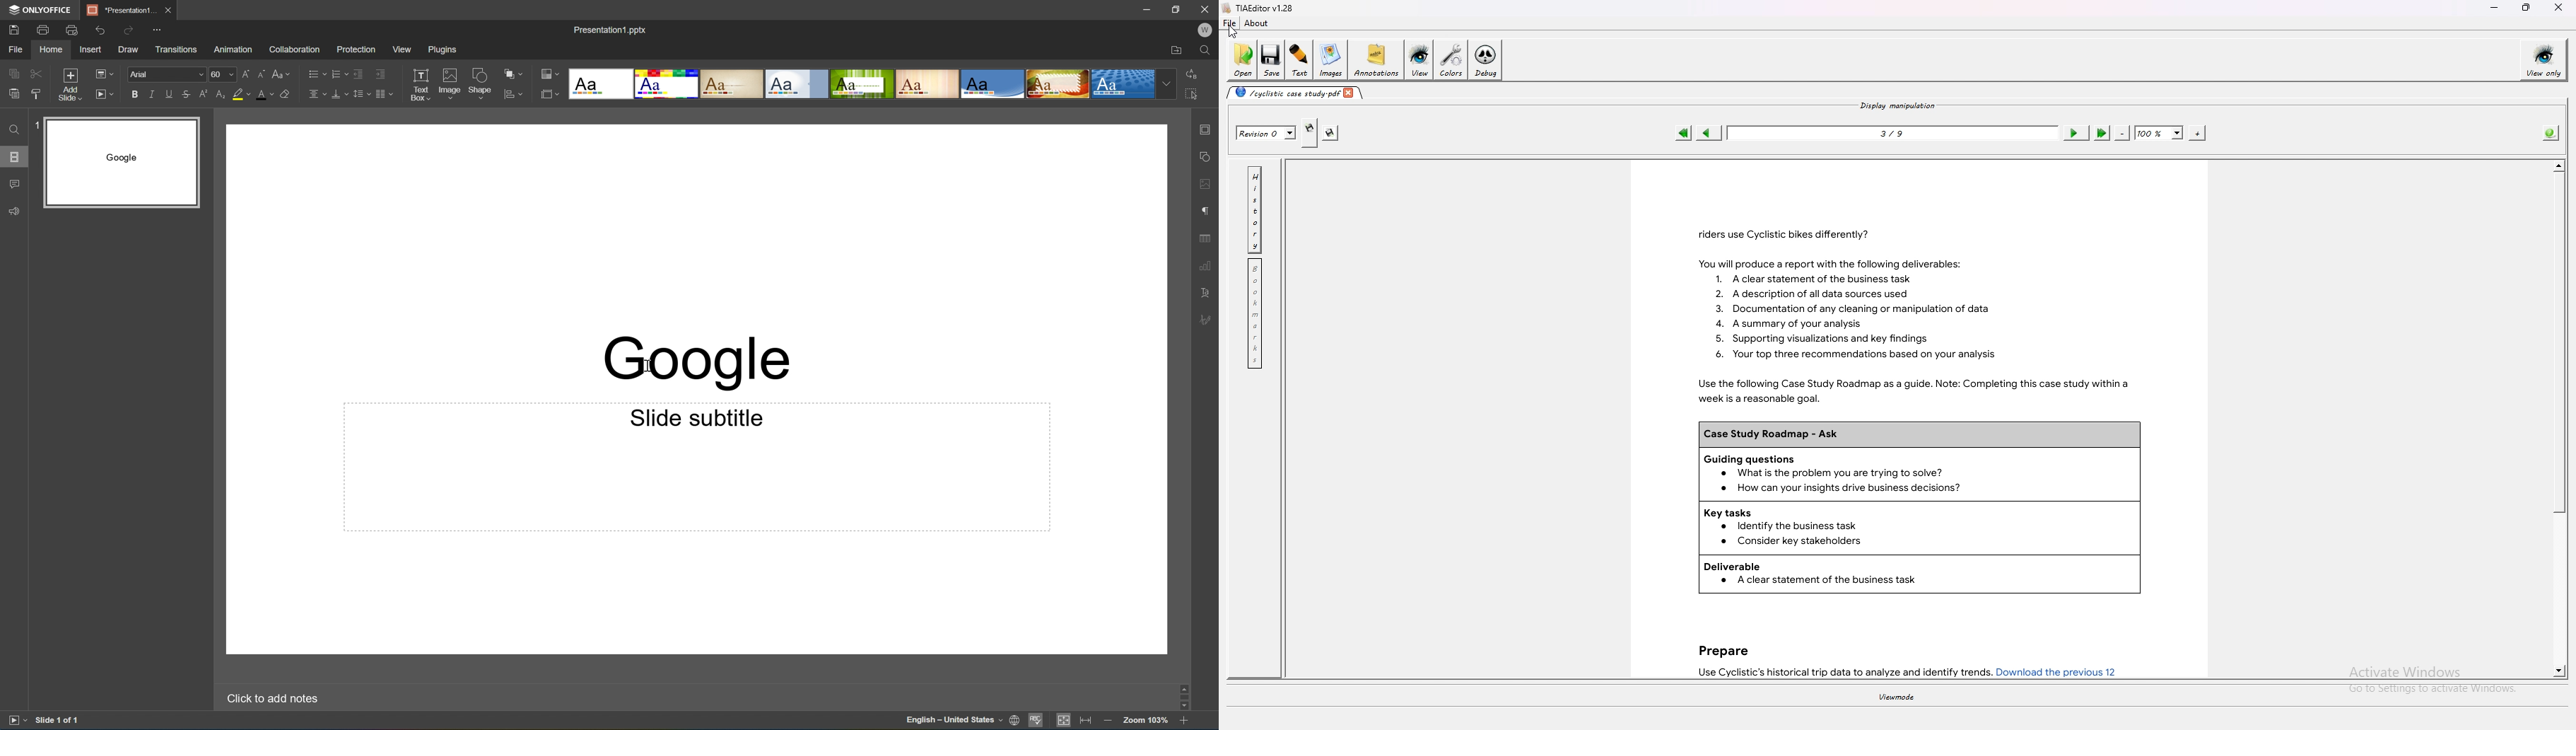 This screenshot has width=2576, height=756. Describe the element at coordinates (445, 51) in the screenshot. I see `Plugins` at that location.